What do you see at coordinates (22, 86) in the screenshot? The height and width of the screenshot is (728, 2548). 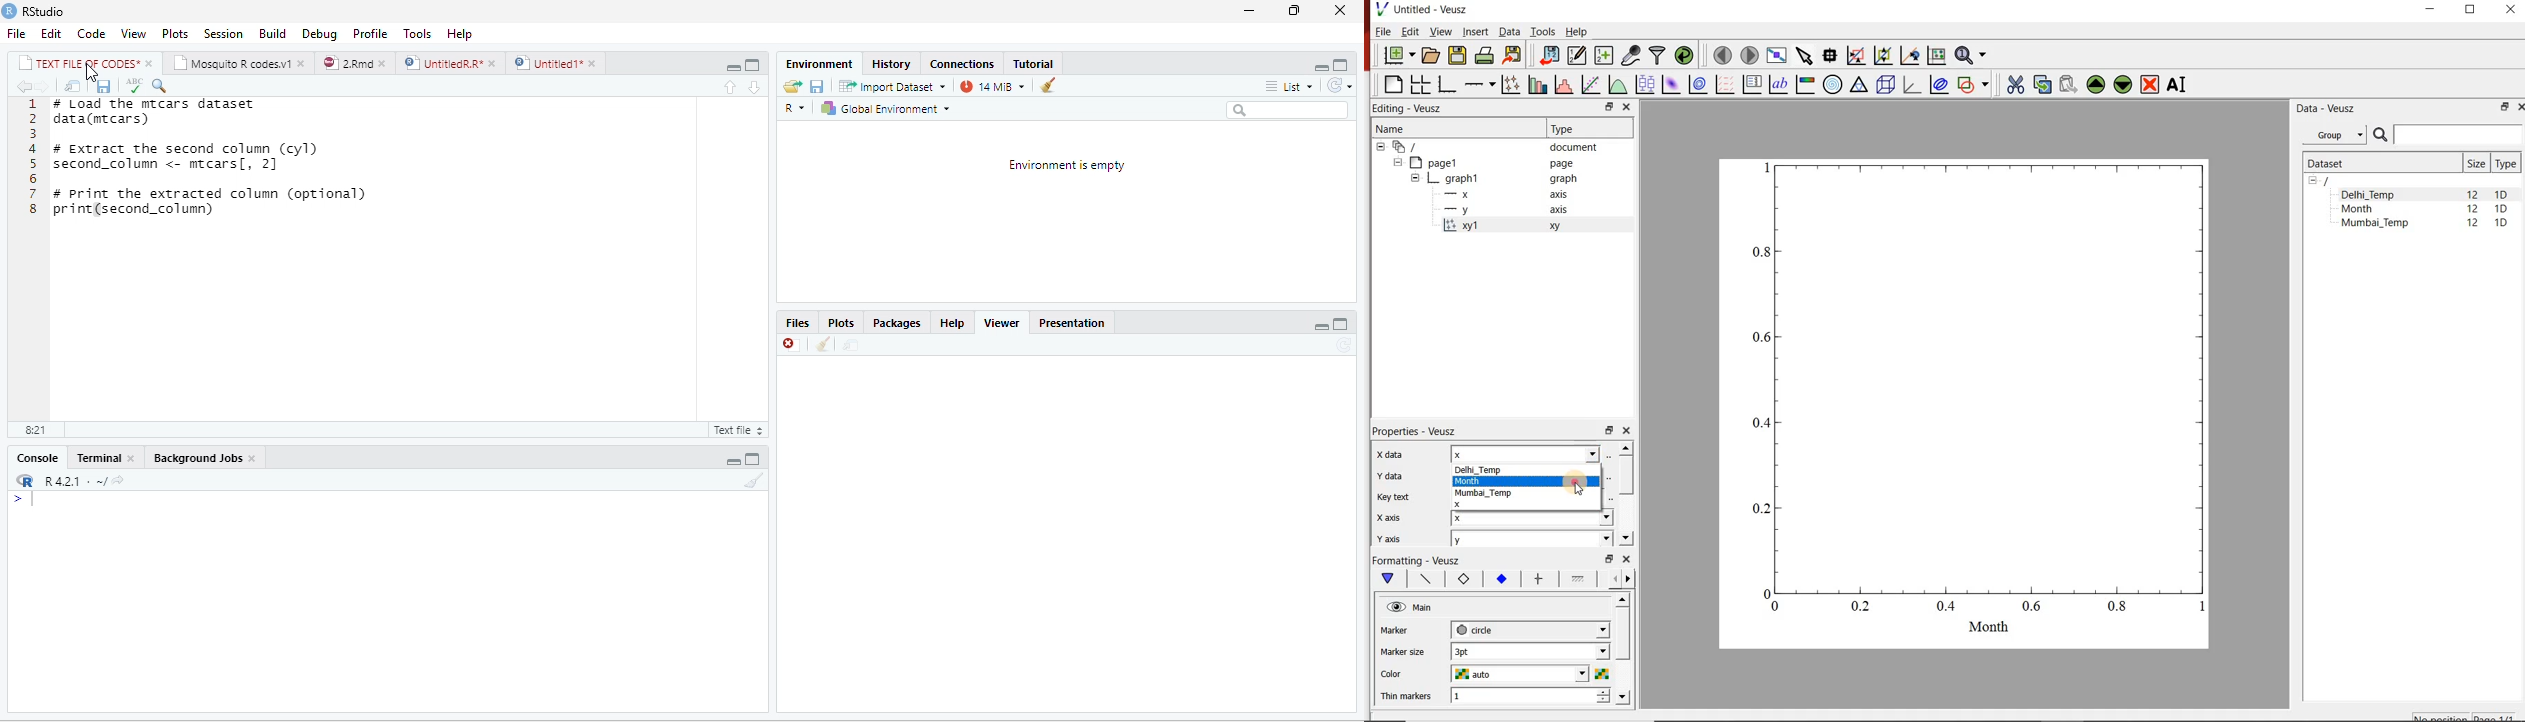 I see `previous ` at bounding box center [22, 86].